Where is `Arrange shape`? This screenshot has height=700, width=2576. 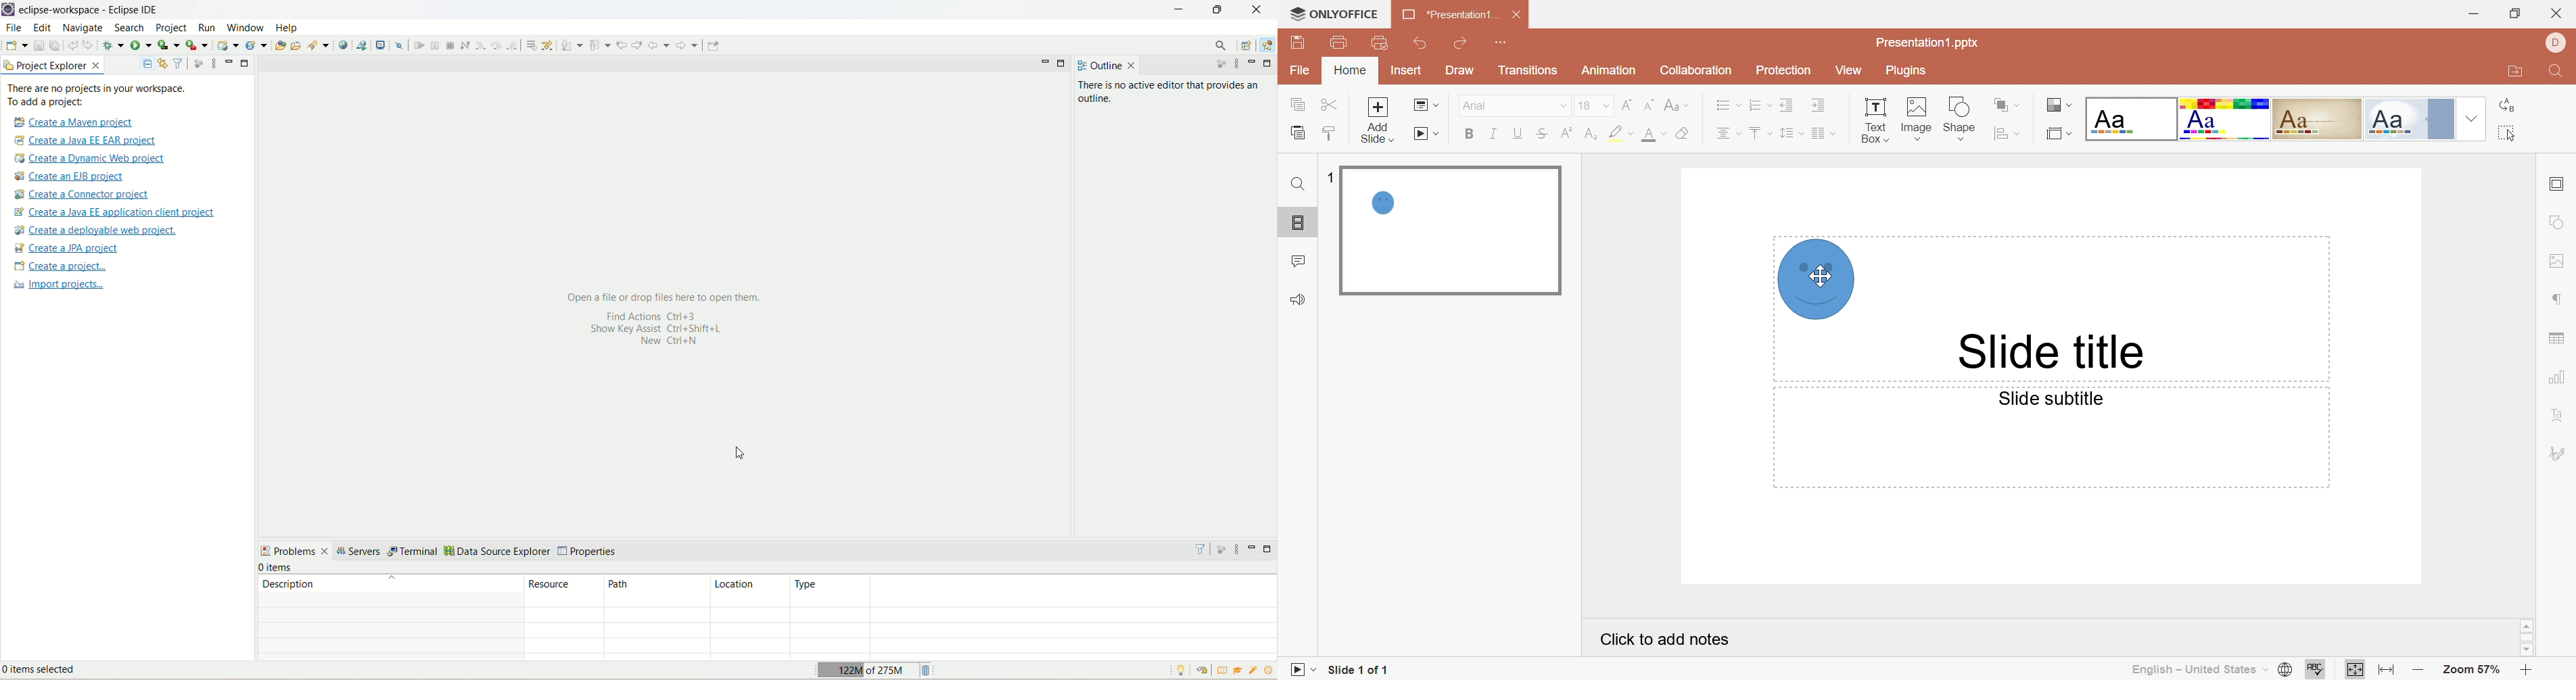 Arrange shape is located at coordinates (2007, 107).